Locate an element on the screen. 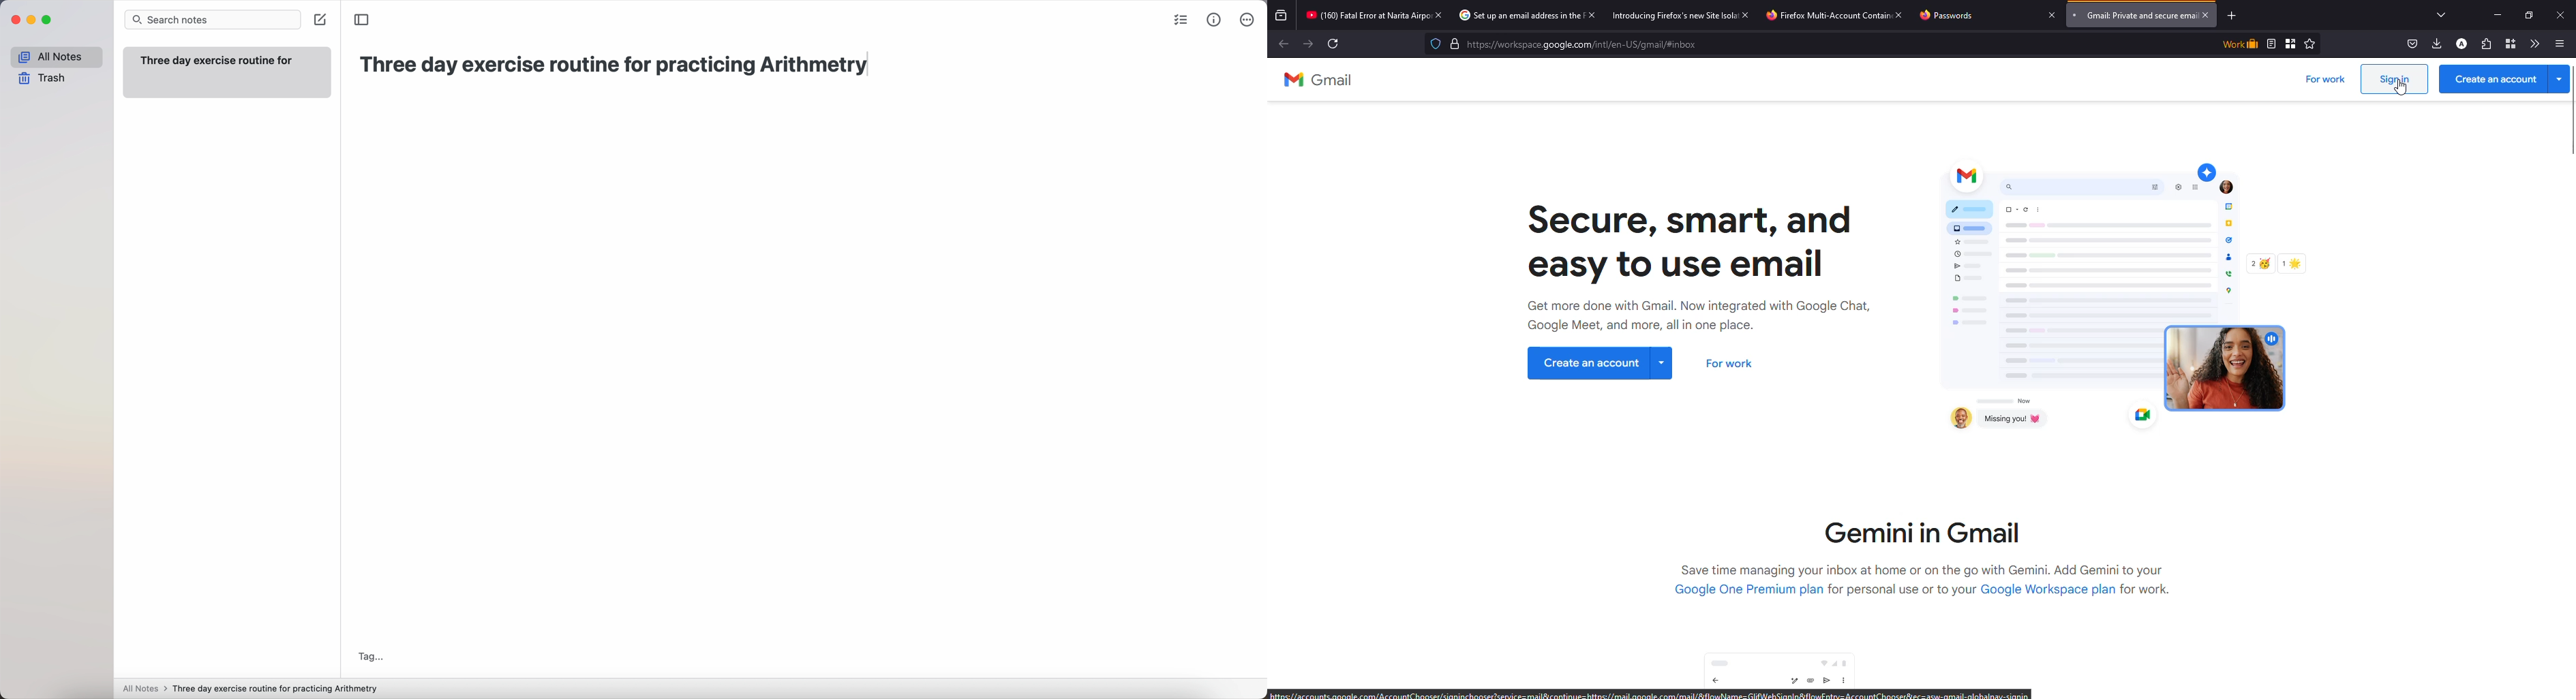  View is located at coordinates (2271, 44).